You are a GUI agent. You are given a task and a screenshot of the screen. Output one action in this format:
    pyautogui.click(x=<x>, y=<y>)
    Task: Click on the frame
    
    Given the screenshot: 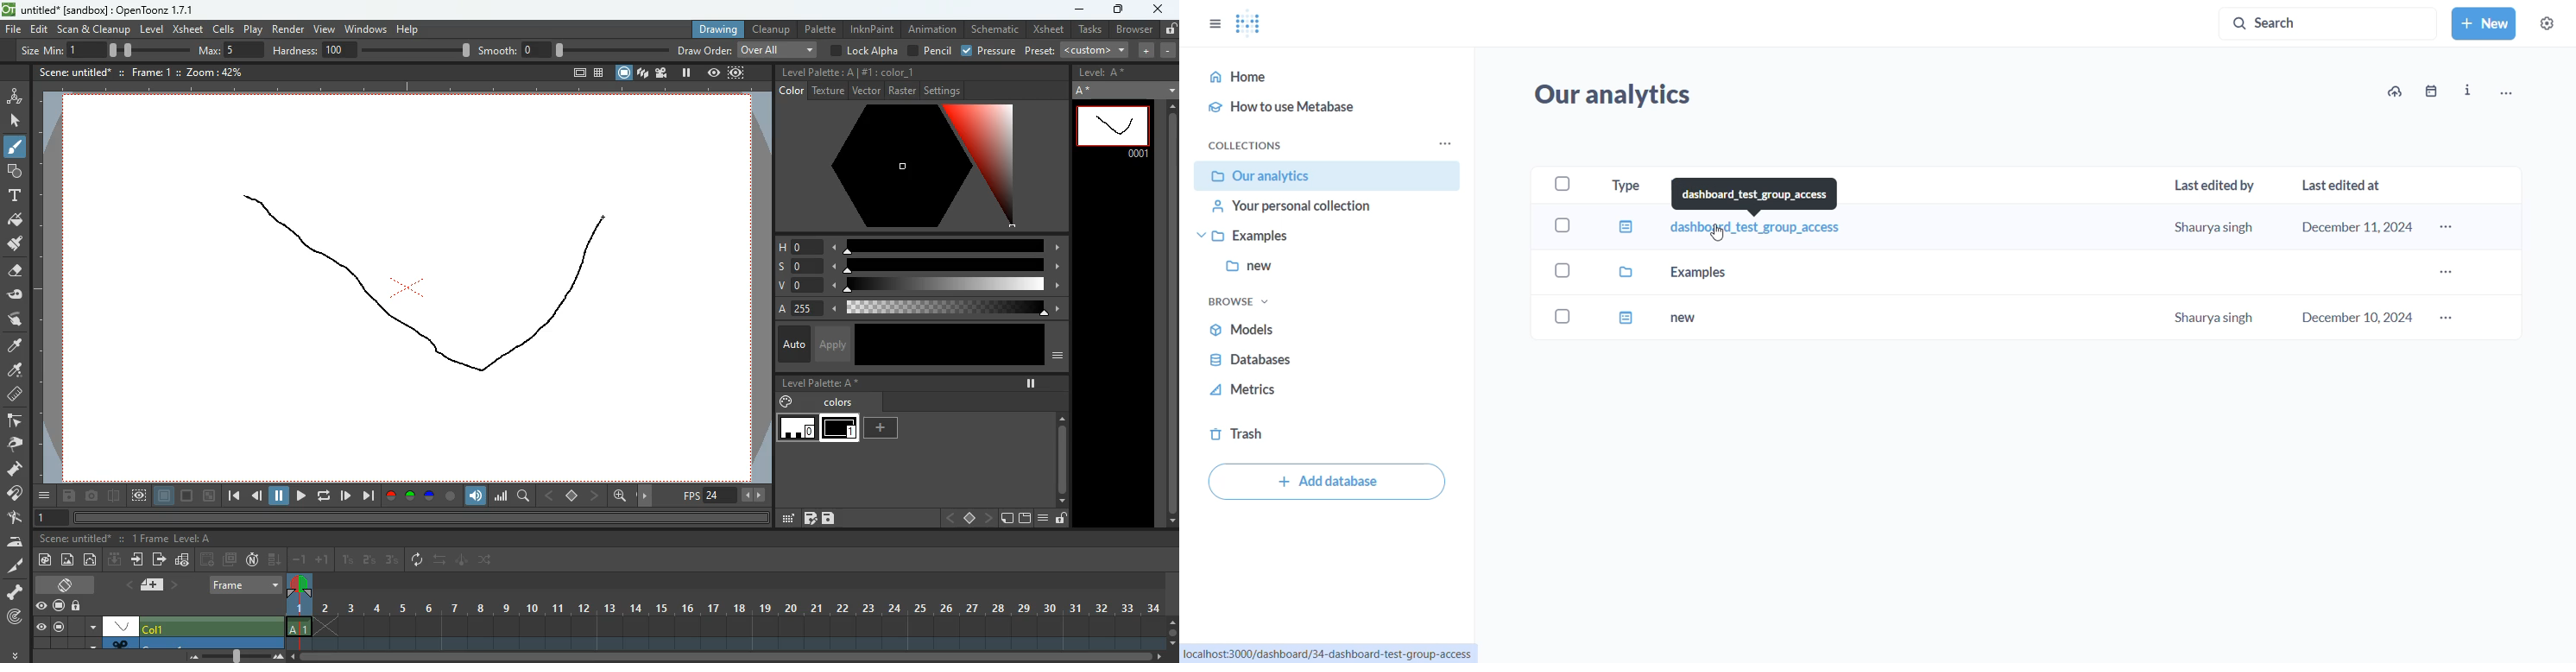 What is the action you would take?
    pyautogui.click(x=139, y=496)
    